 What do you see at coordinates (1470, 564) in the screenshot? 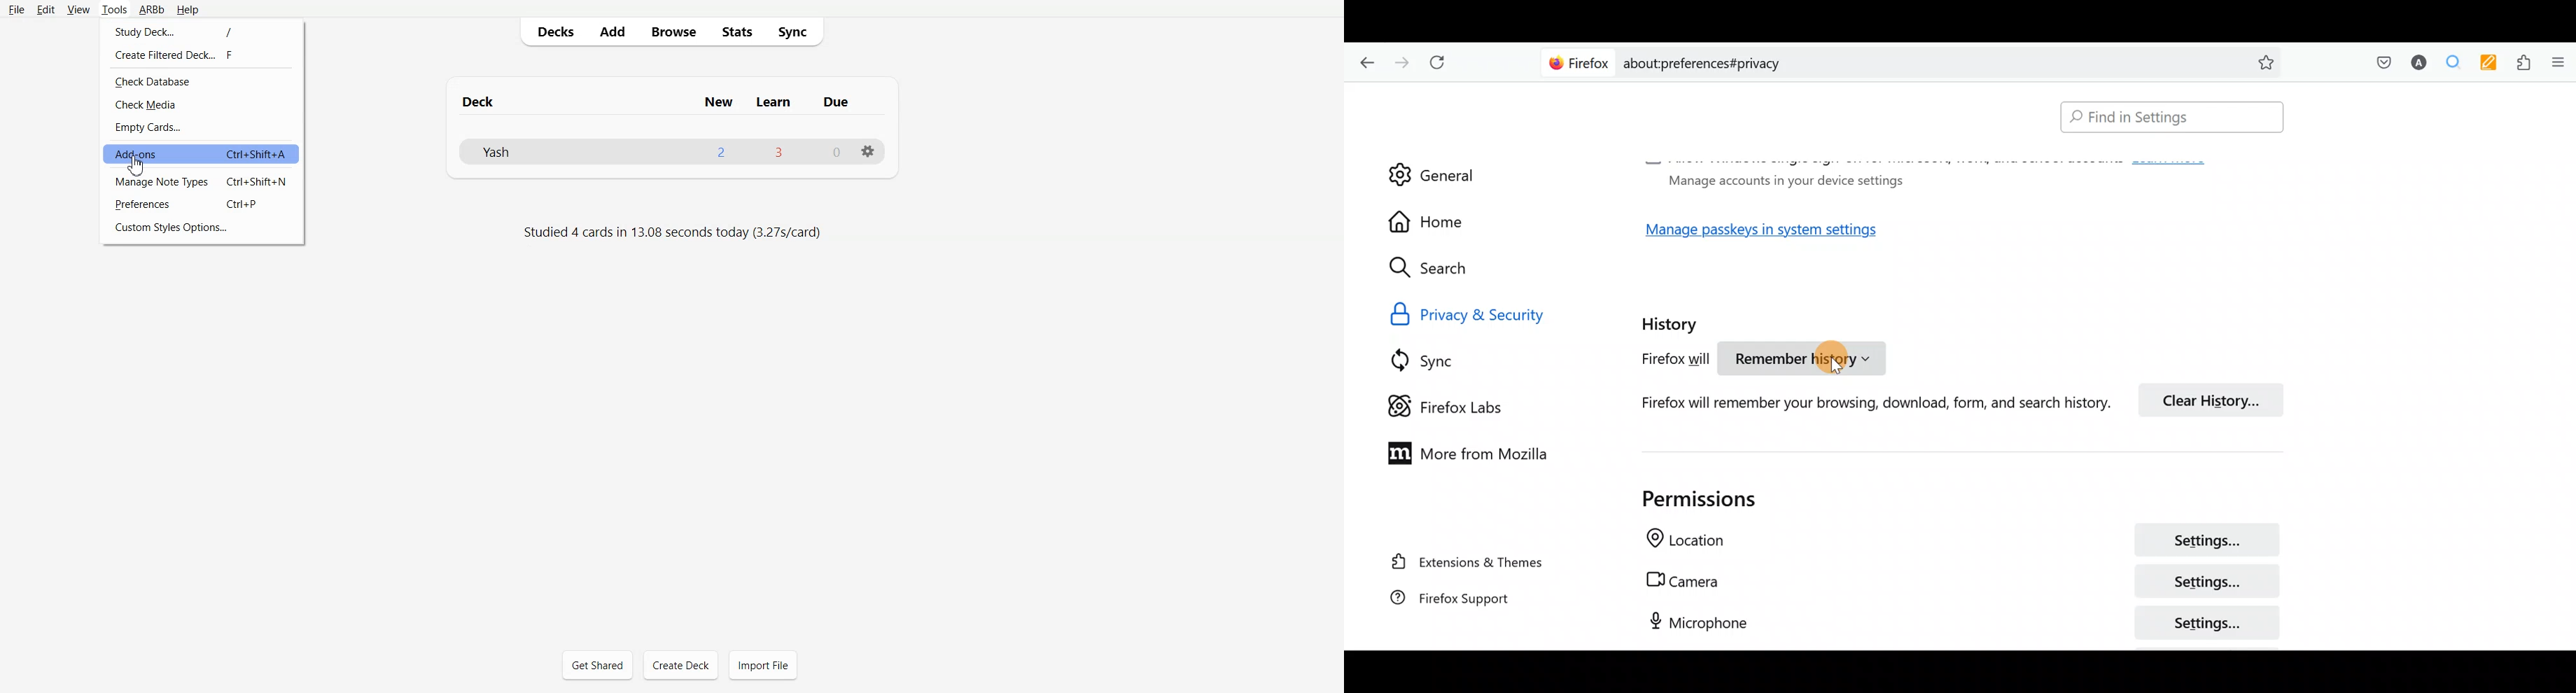
I see `Extension & themes` at bounding box center [1470, 564].